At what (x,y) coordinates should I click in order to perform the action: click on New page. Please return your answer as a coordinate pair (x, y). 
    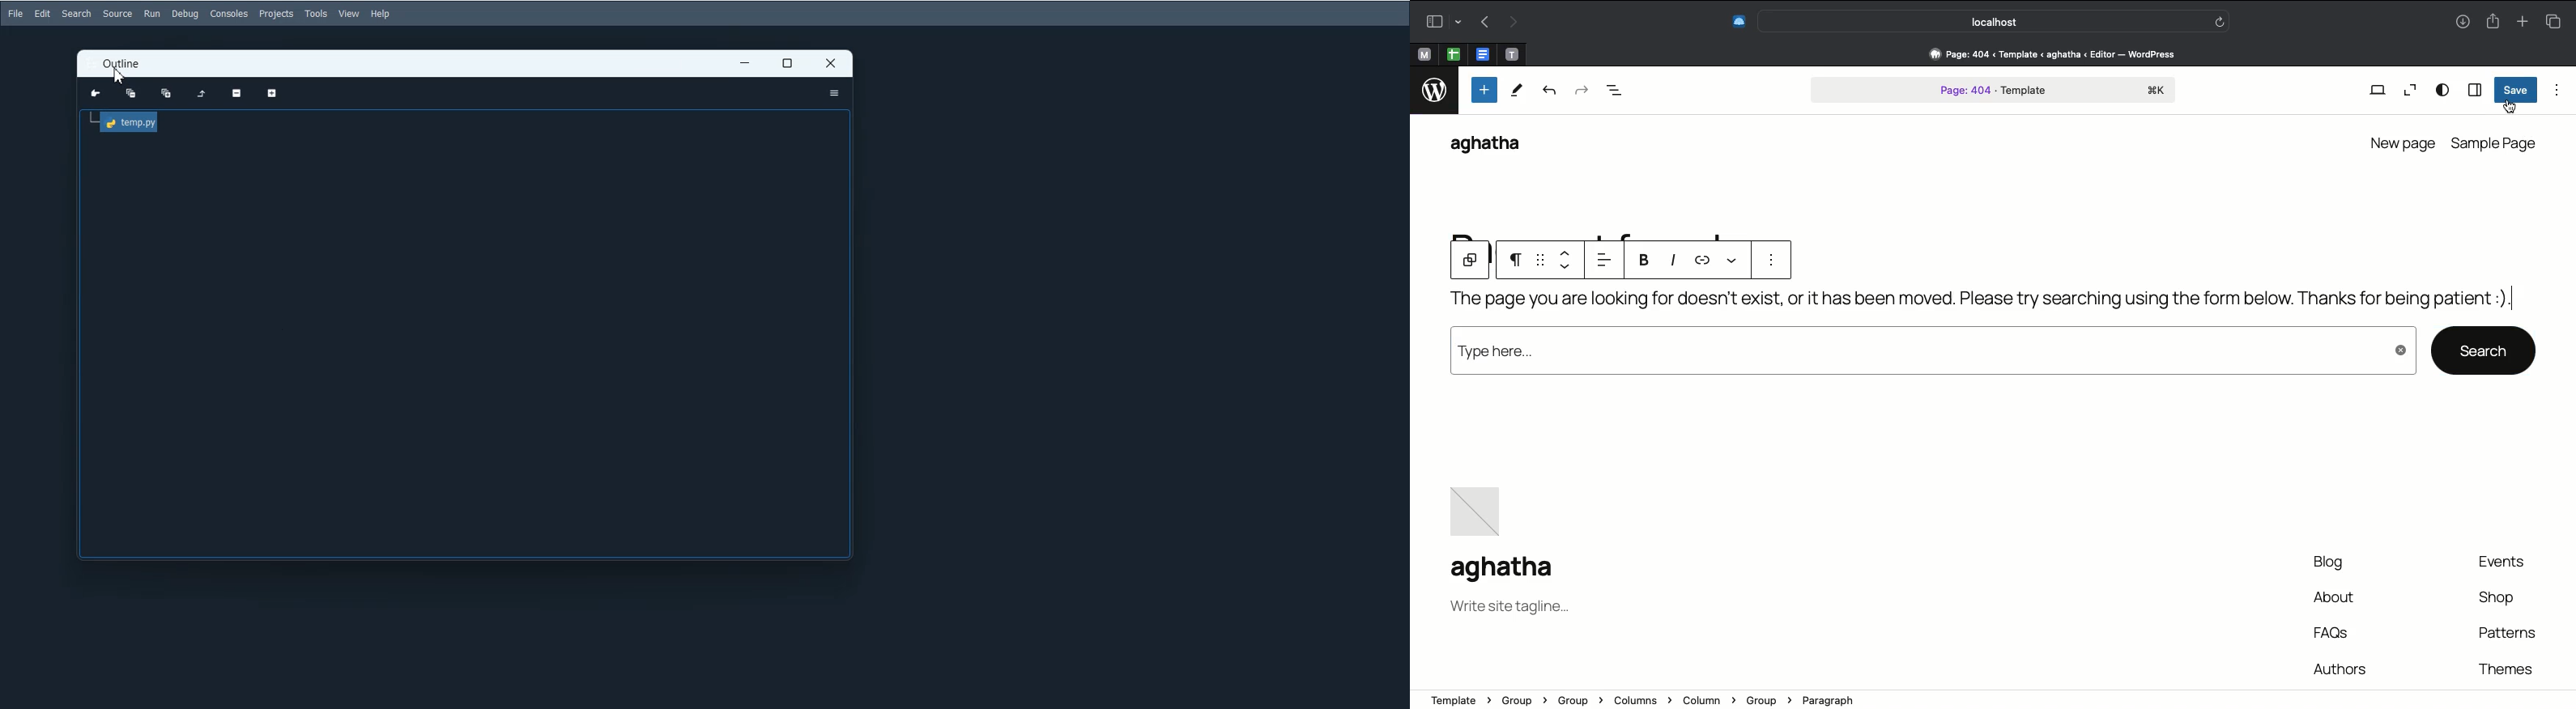
    Looking at the image, I should click on (2400, 141).